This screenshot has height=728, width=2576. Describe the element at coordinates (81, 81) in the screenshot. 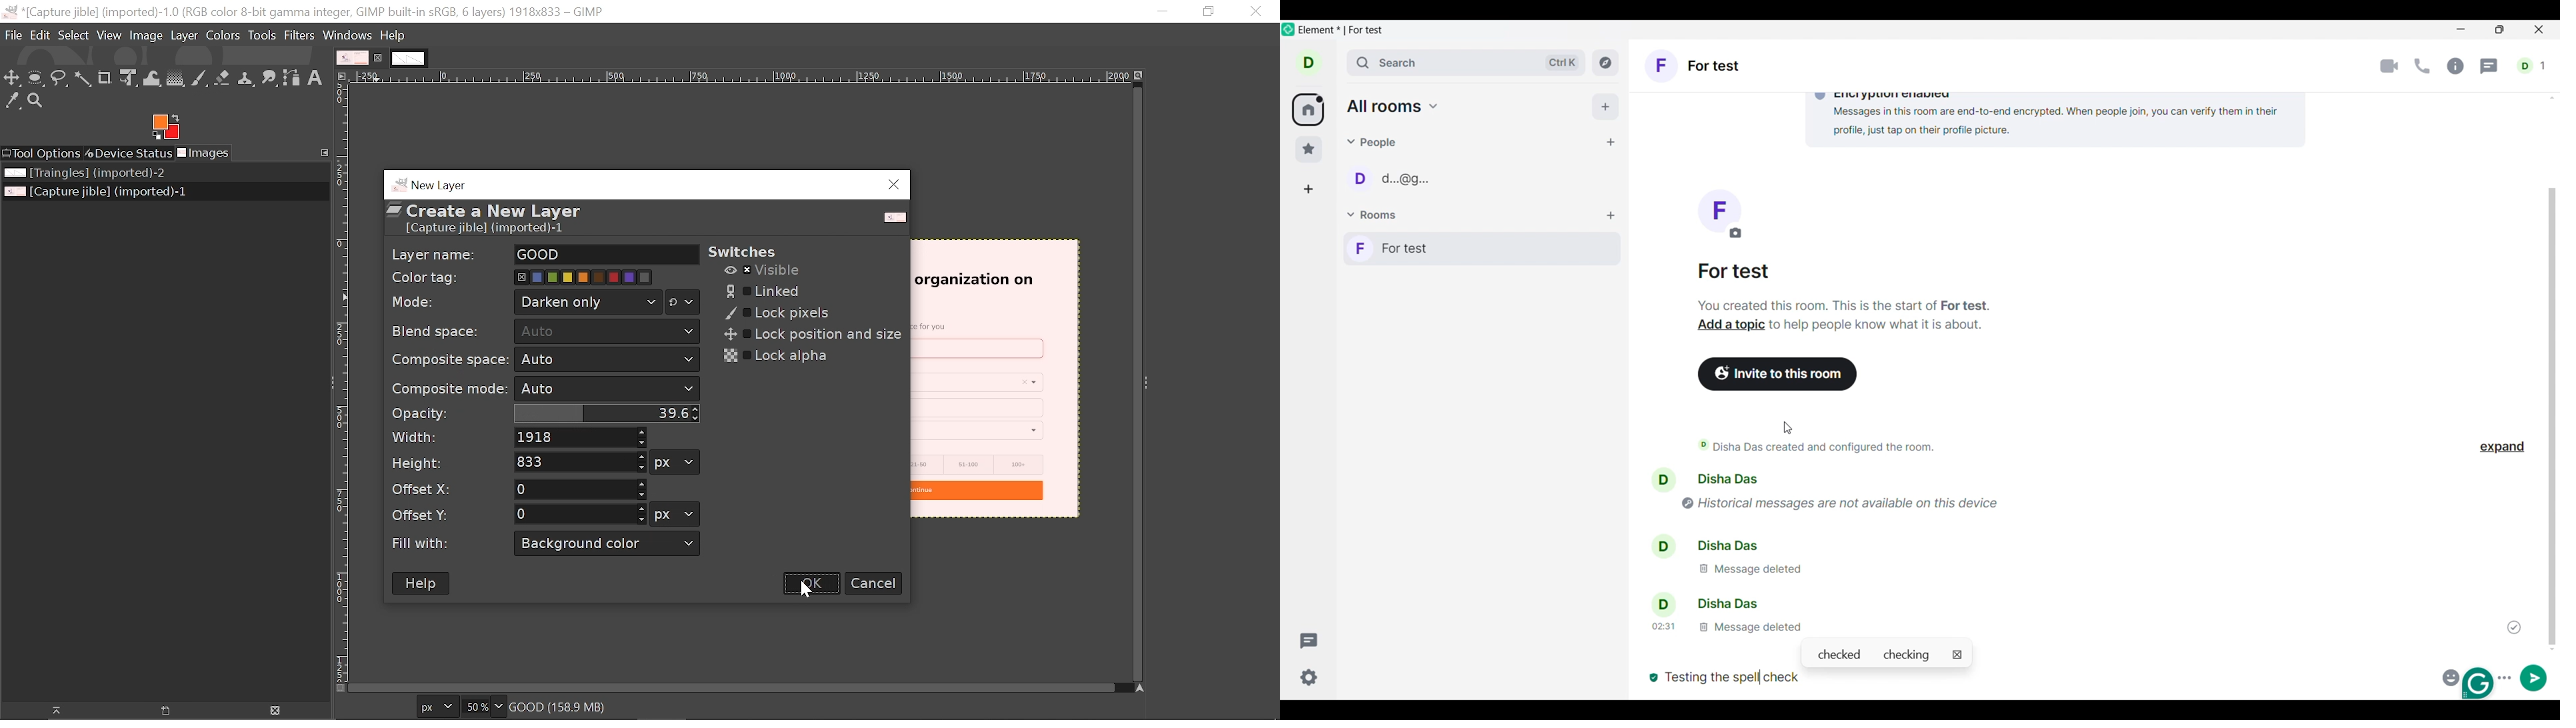

I see `Fuzzy select tool` at that location.